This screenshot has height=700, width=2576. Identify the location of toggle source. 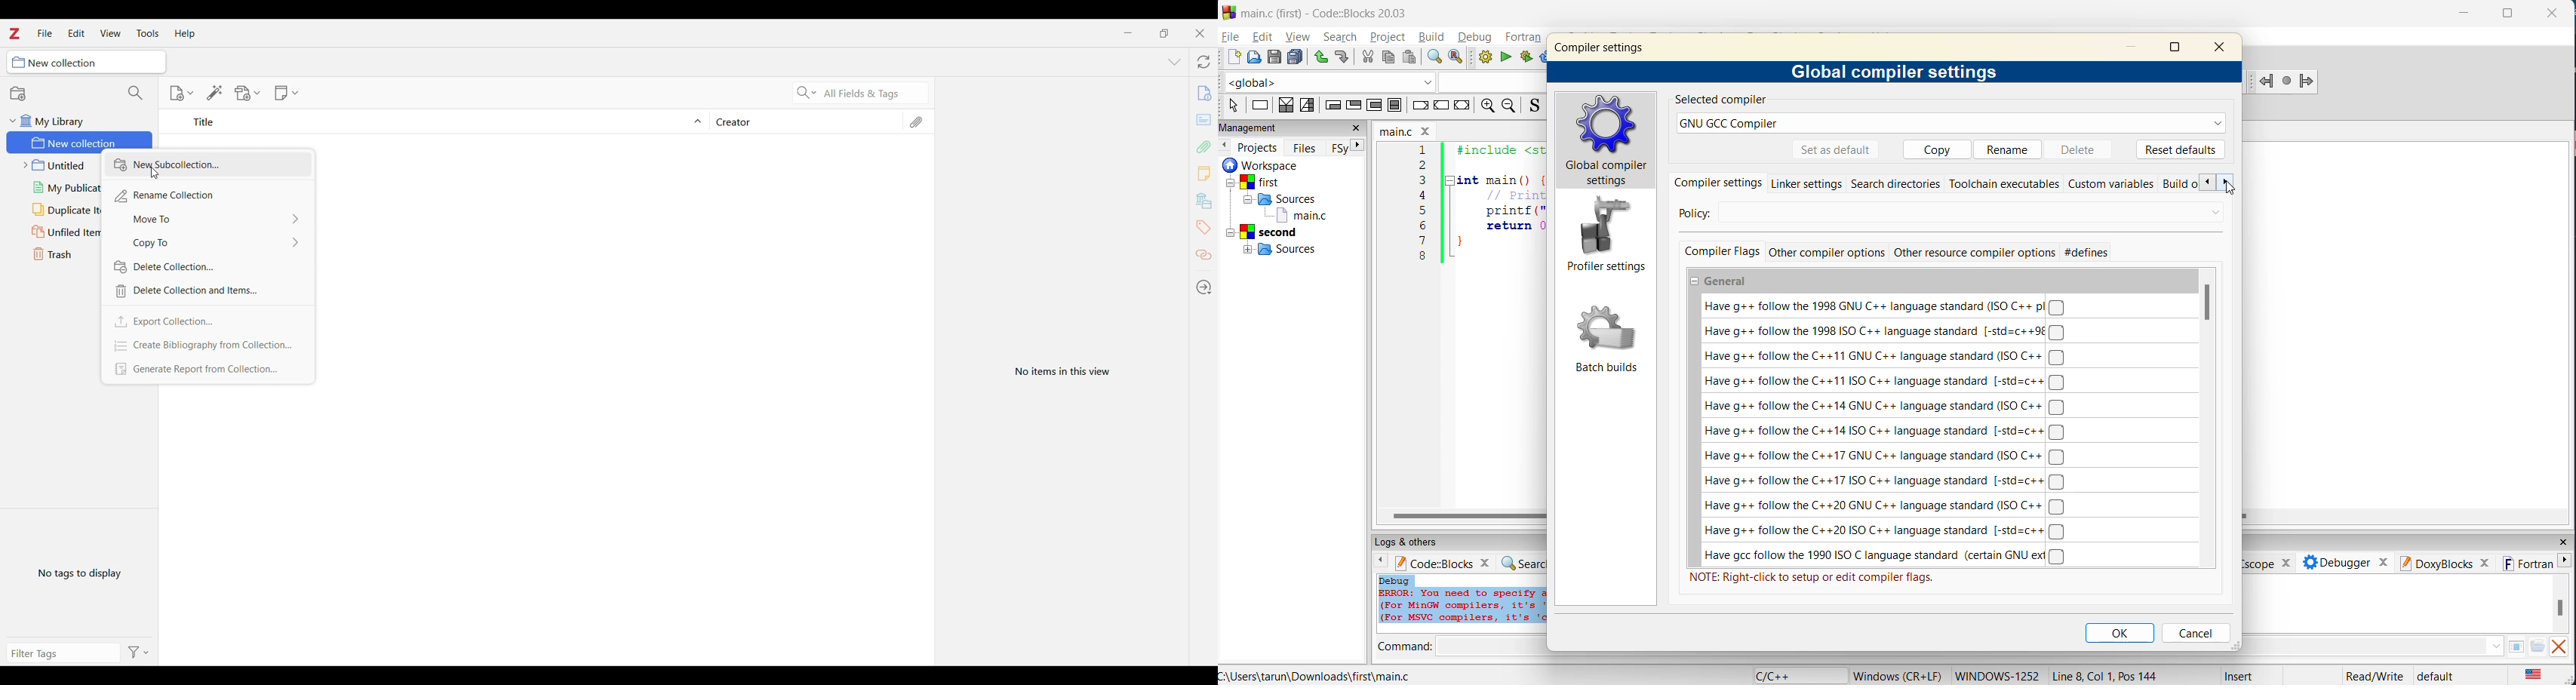
(1533, 106).